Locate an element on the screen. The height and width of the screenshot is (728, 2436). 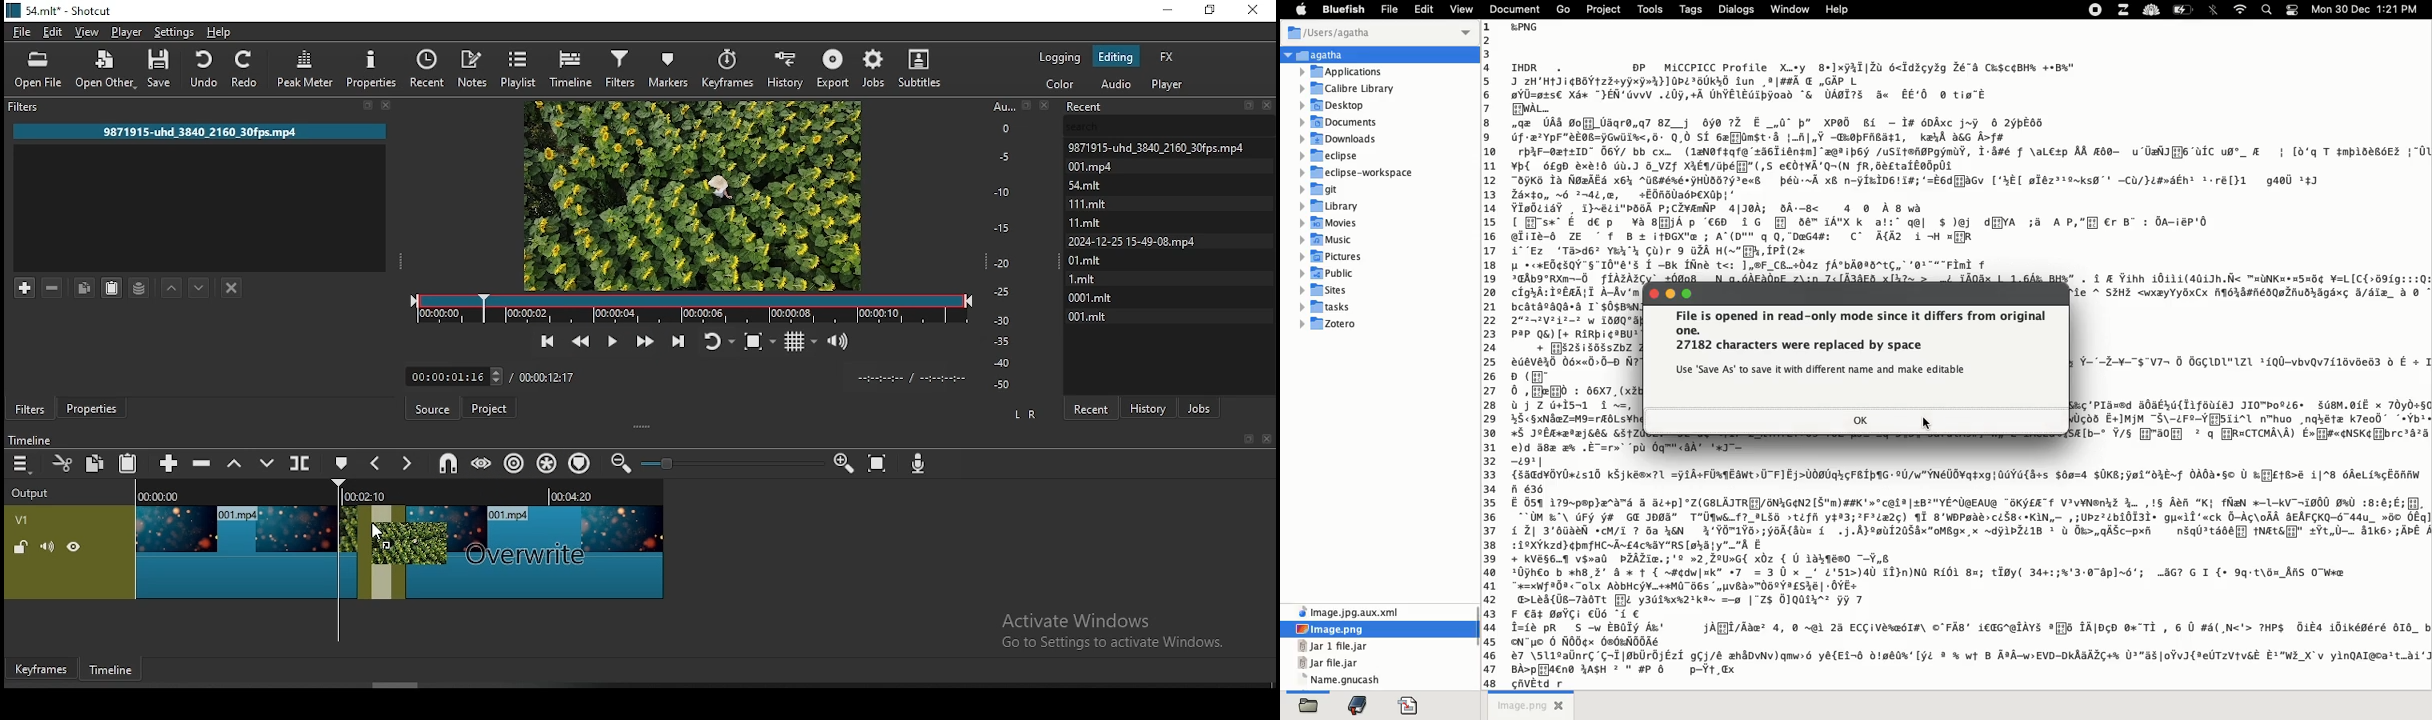
create/edit marker is located at coordinates (339, 464).